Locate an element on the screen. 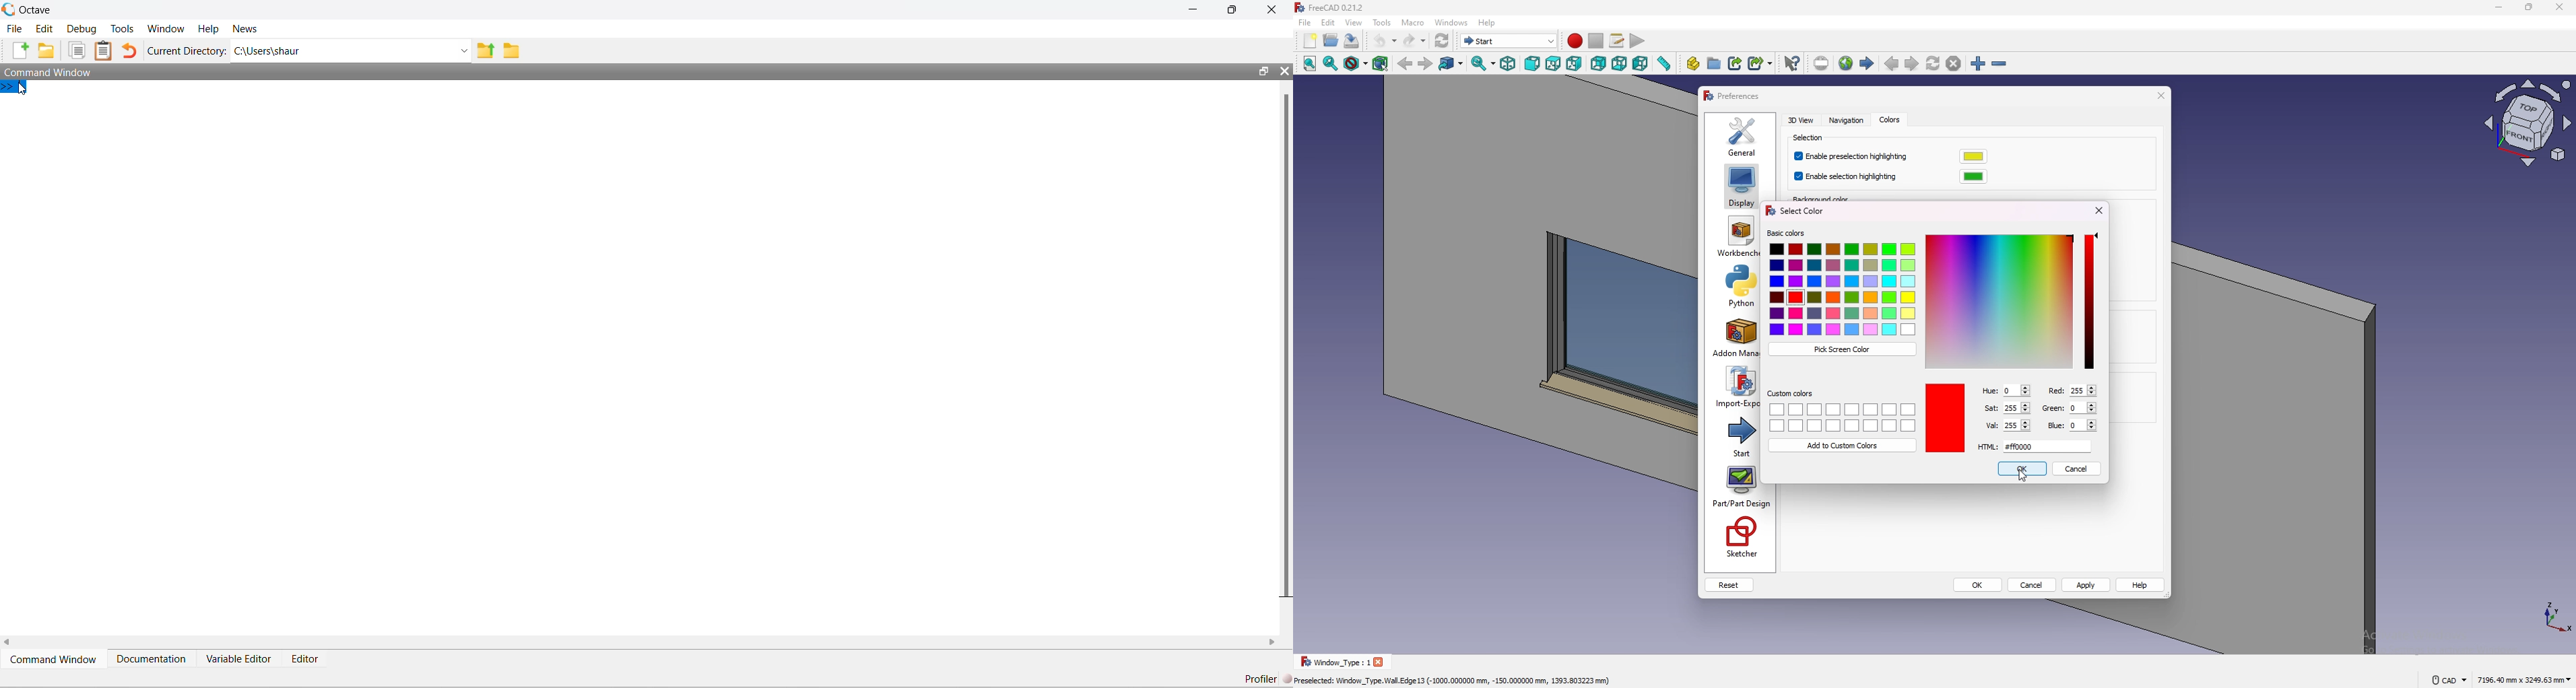 The width and height of the screenshot is (2576, 700). back is located at coordinates (1405, 64).